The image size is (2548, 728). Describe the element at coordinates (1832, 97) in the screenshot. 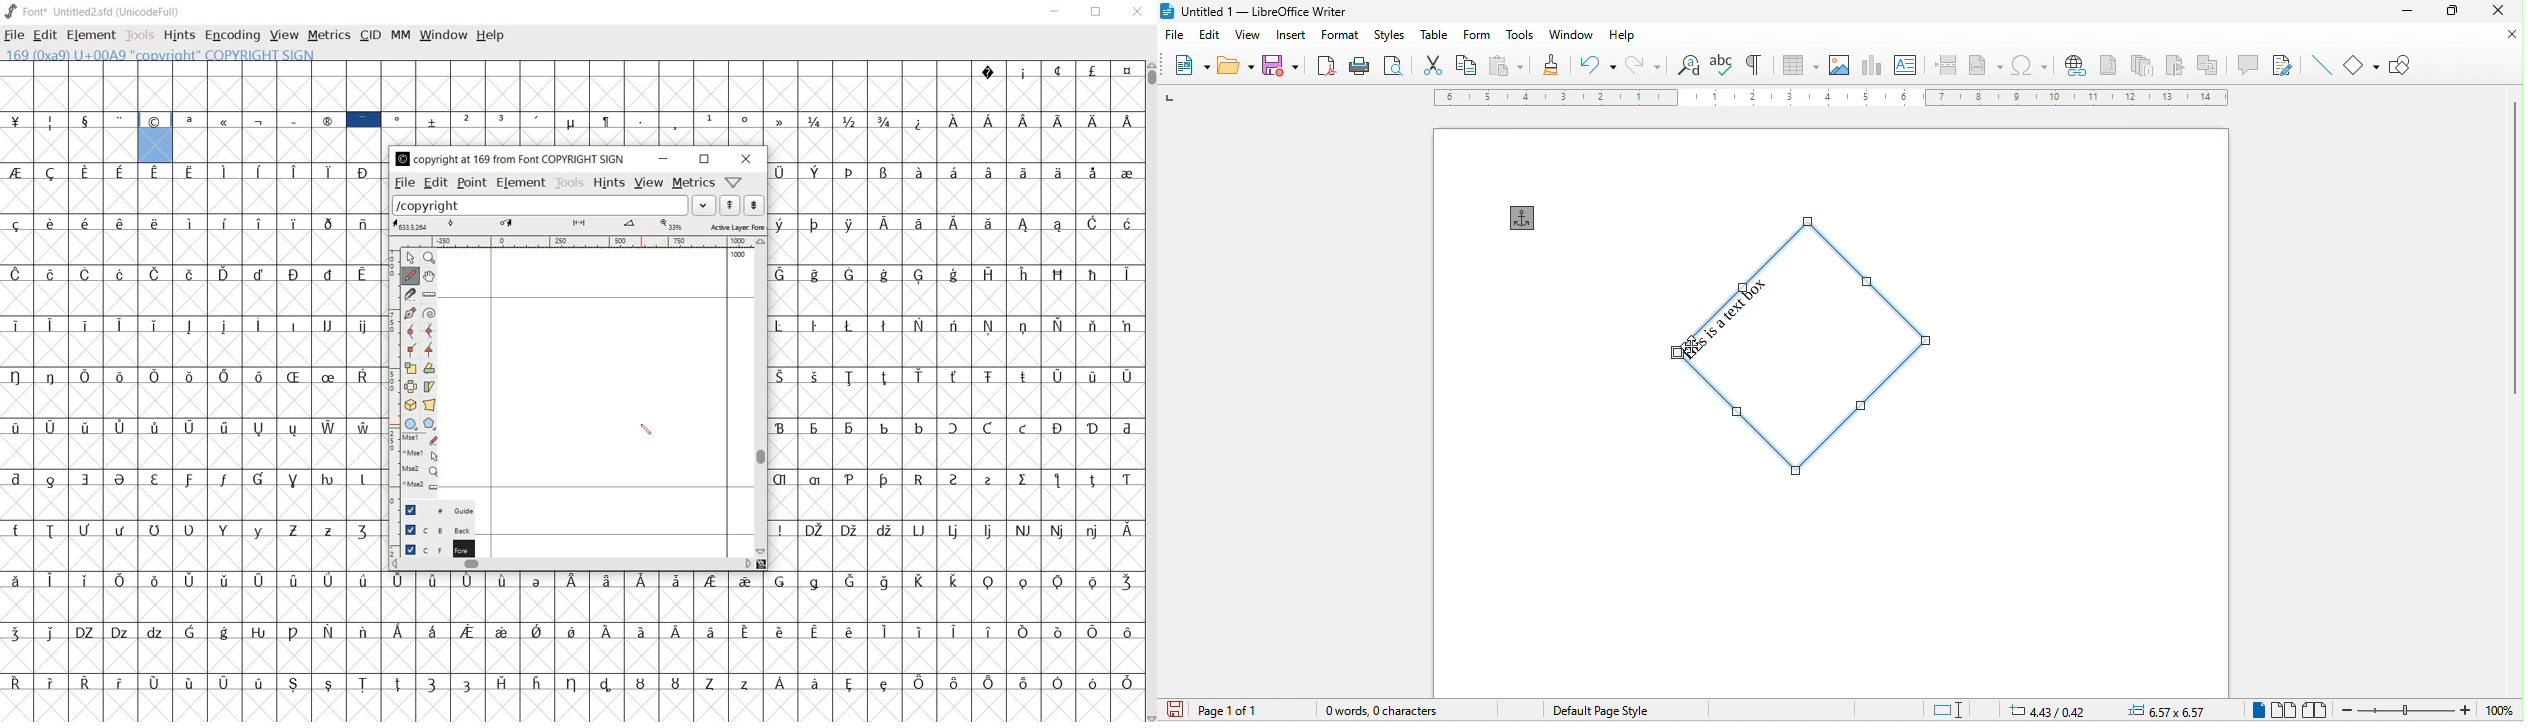

I see `ruler` at that location.